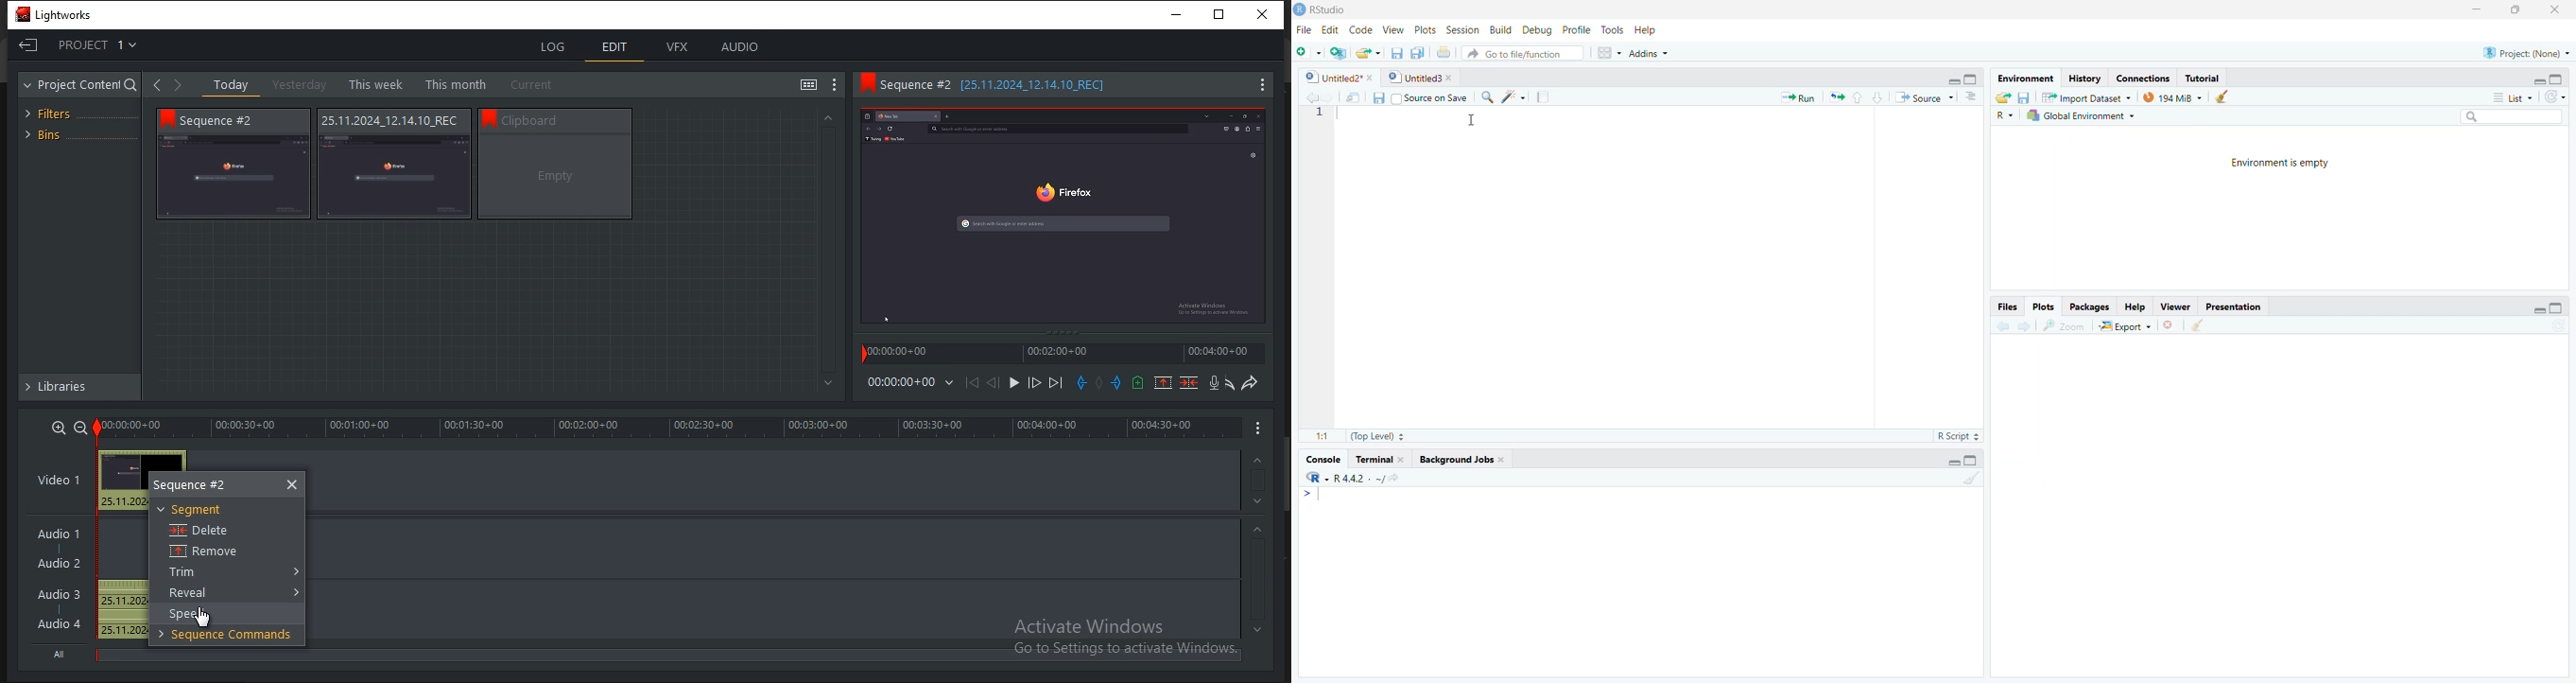 The image size is (2576, 700). Describe the element at coordinates (226, 636) in the screenshot. I see `sequence commands` at that location.